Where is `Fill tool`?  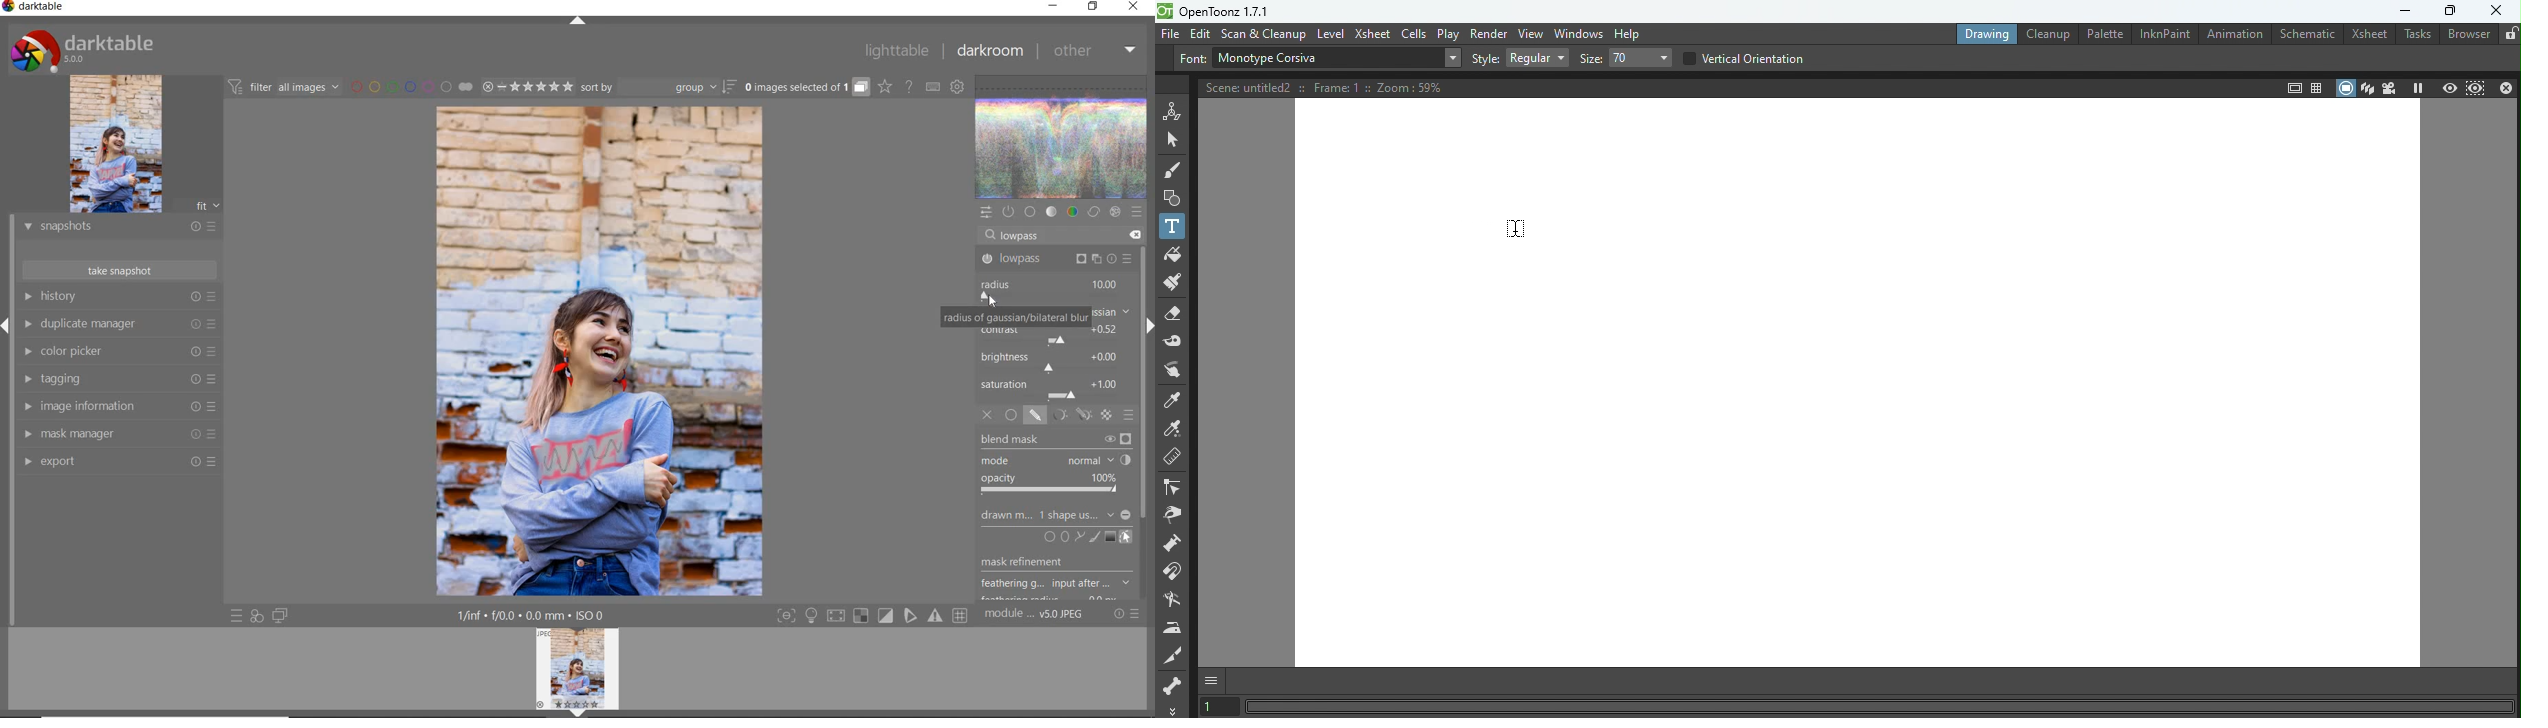
Fill tool is located at coordinates (1173, 255).